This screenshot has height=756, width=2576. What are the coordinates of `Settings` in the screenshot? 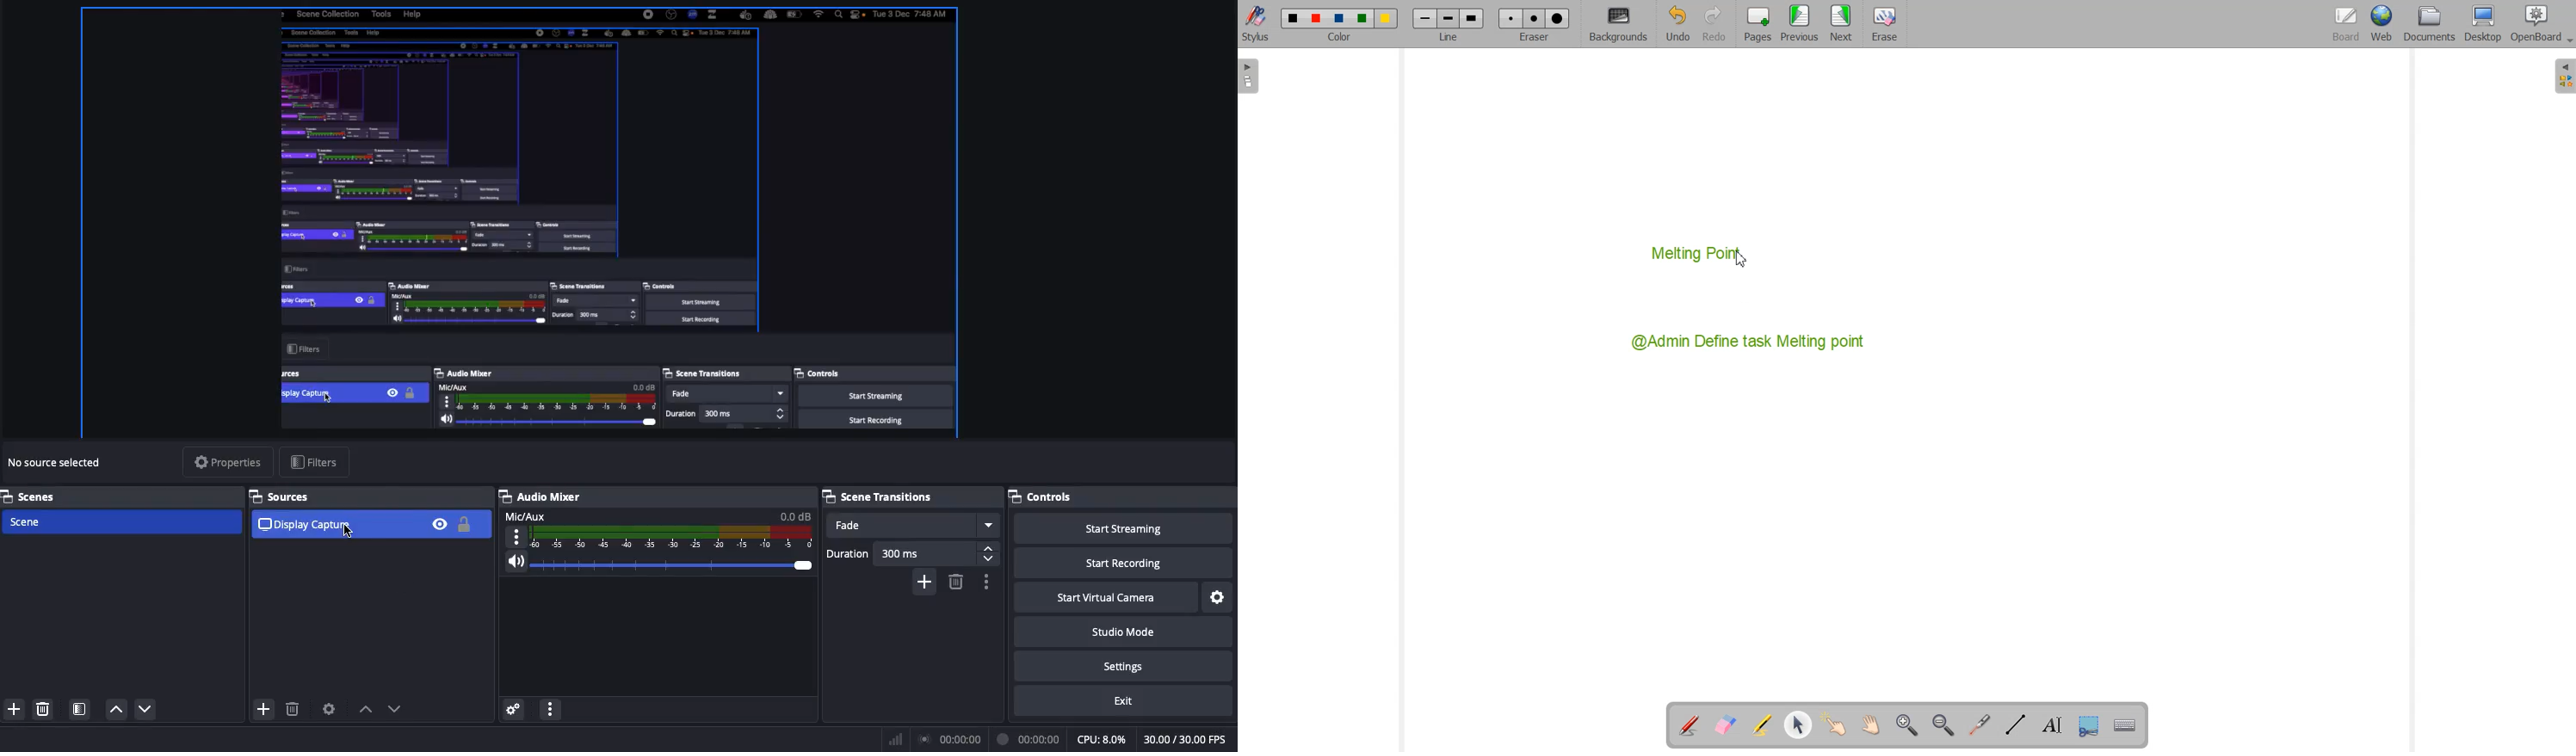 It's located at (331, 710).